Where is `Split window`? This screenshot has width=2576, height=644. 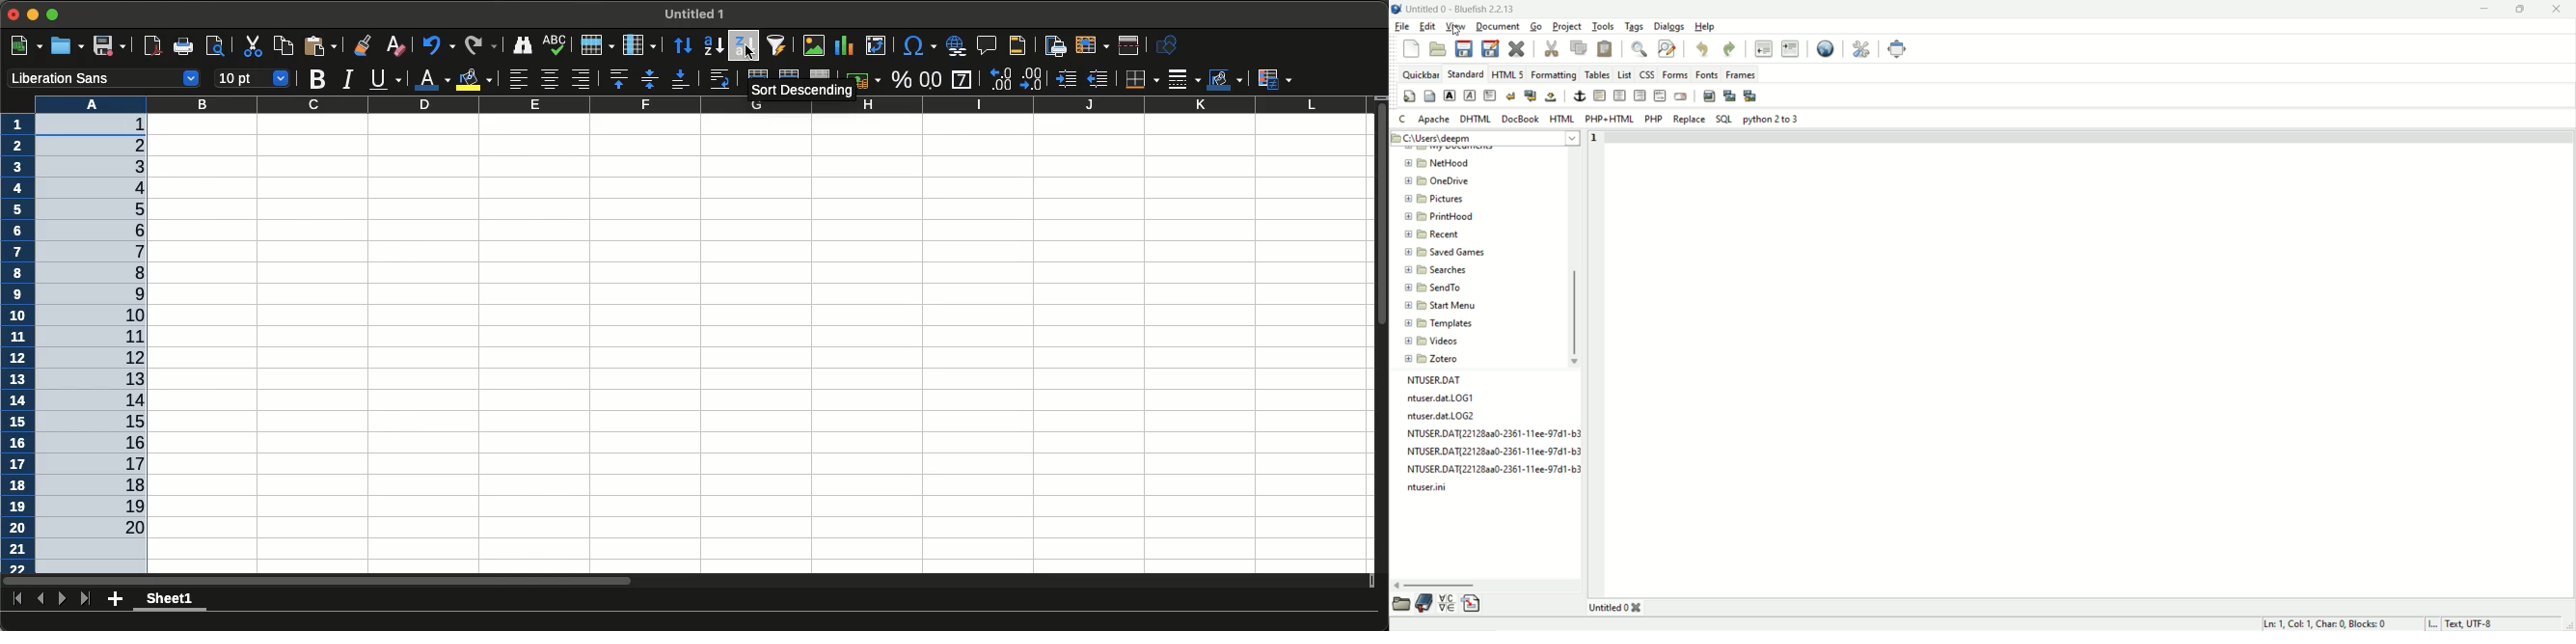
Split window is located at coordinates (1128, 46).